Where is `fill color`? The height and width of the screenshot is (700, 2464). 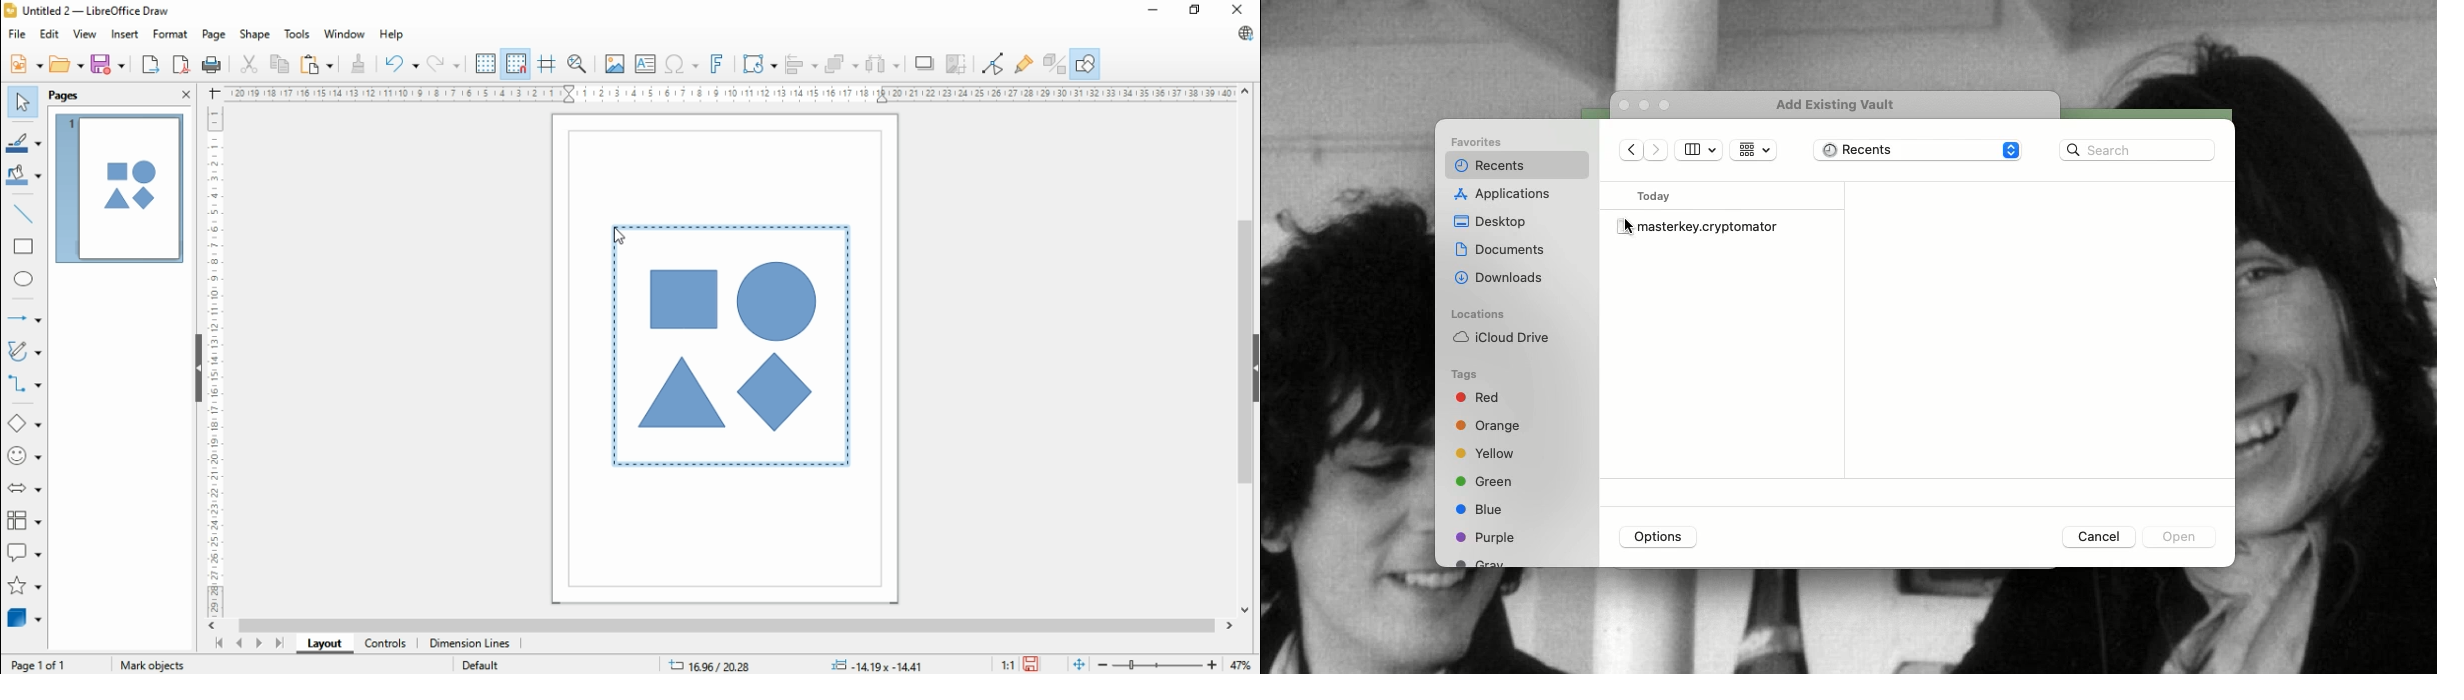 fill color is located at coordinates (24, 175).